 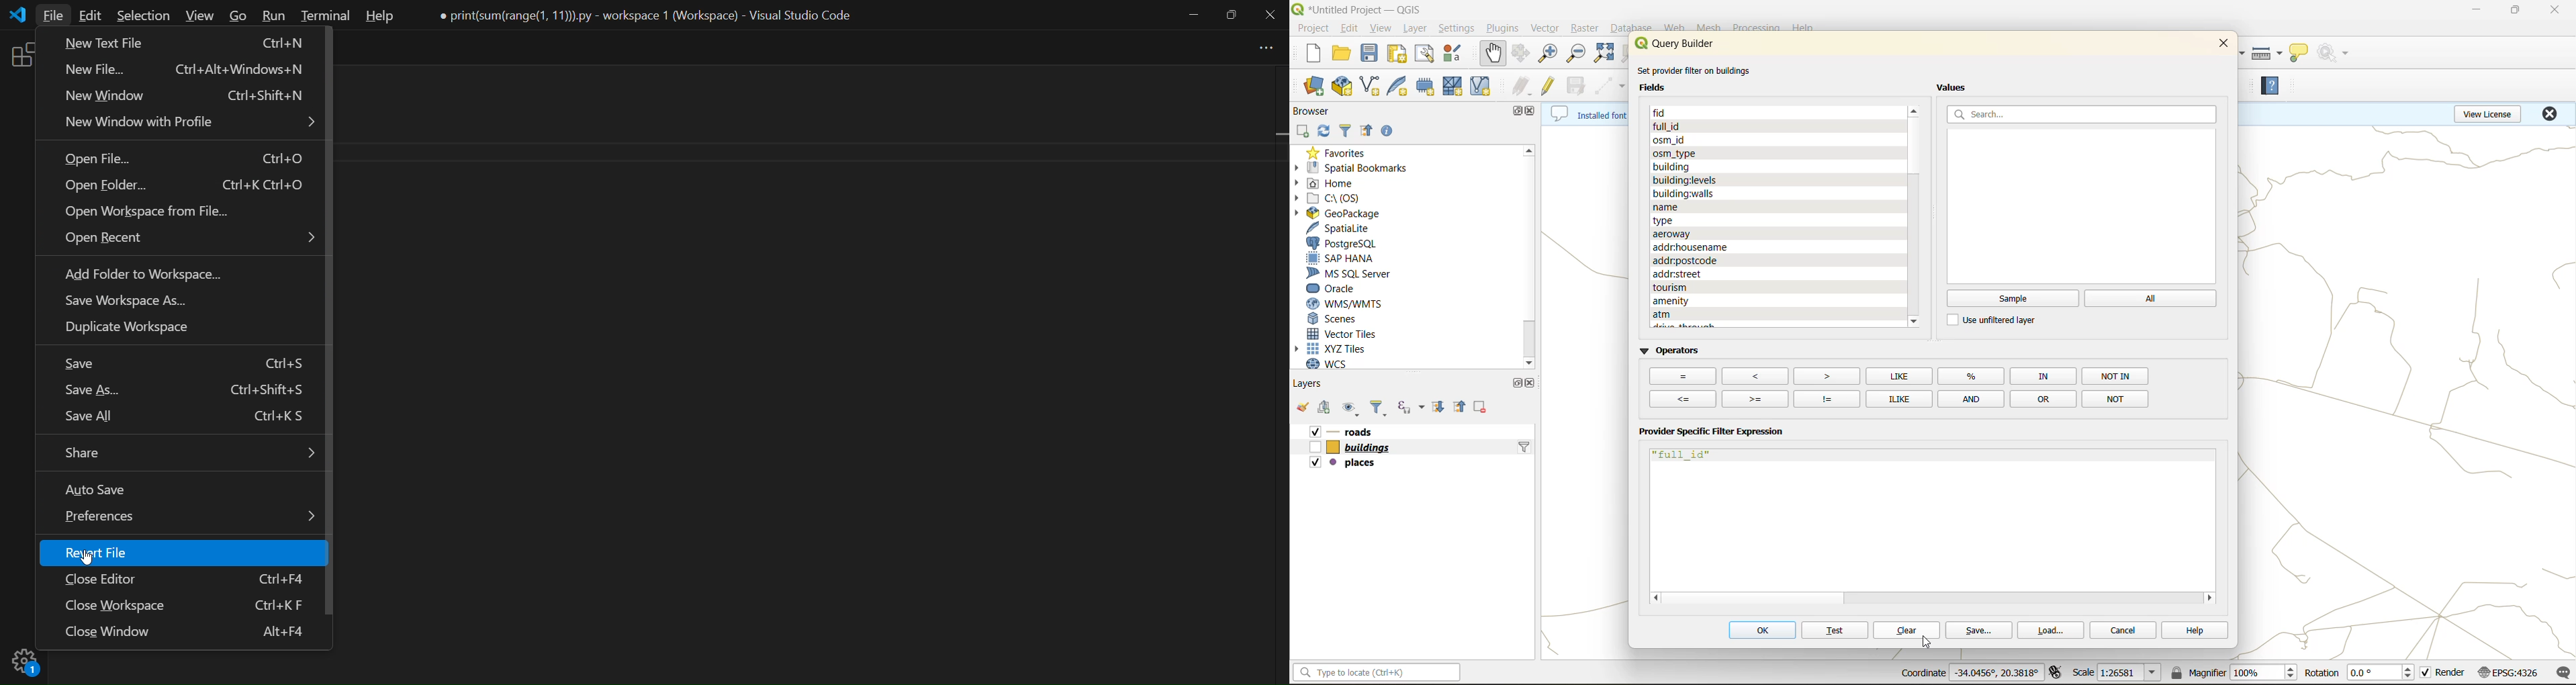 What do you see at coordinates (1688, 179) in the screenshot?
I see `fields` at bounding box center [1688, 179].